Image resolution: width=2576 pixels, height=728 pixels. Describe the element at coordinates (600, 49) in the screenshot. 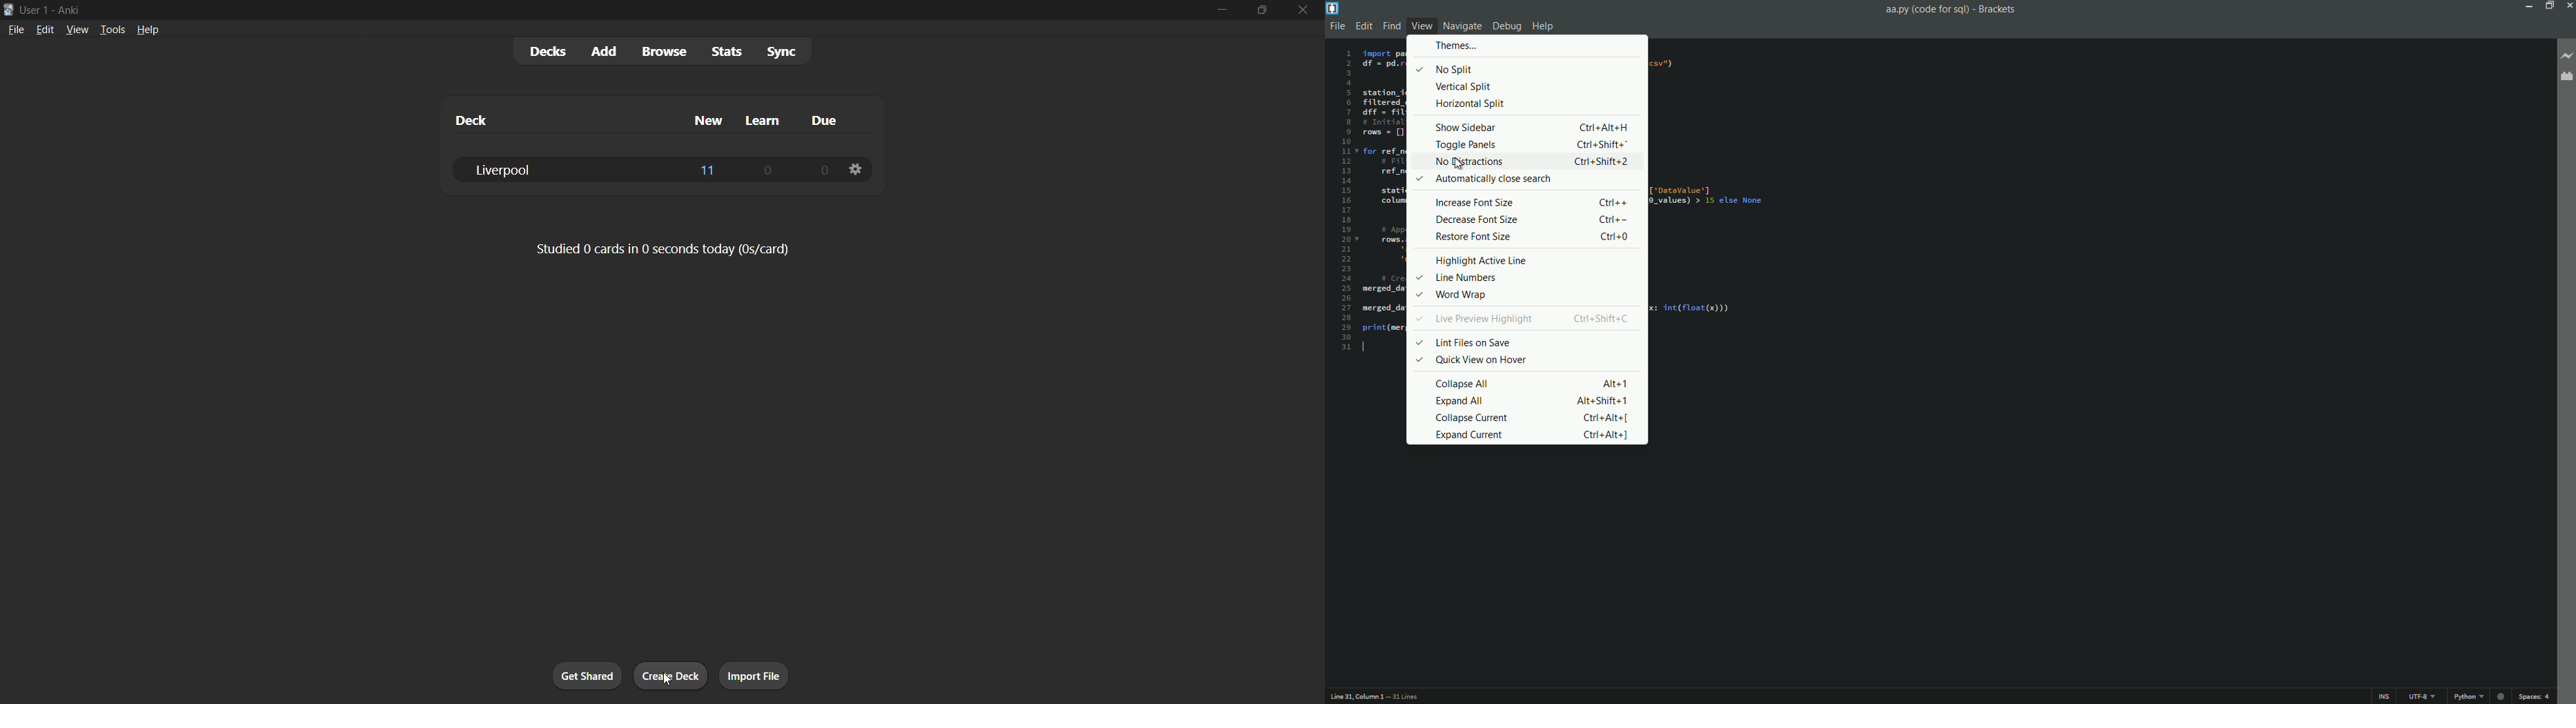

I see `add` at that location.